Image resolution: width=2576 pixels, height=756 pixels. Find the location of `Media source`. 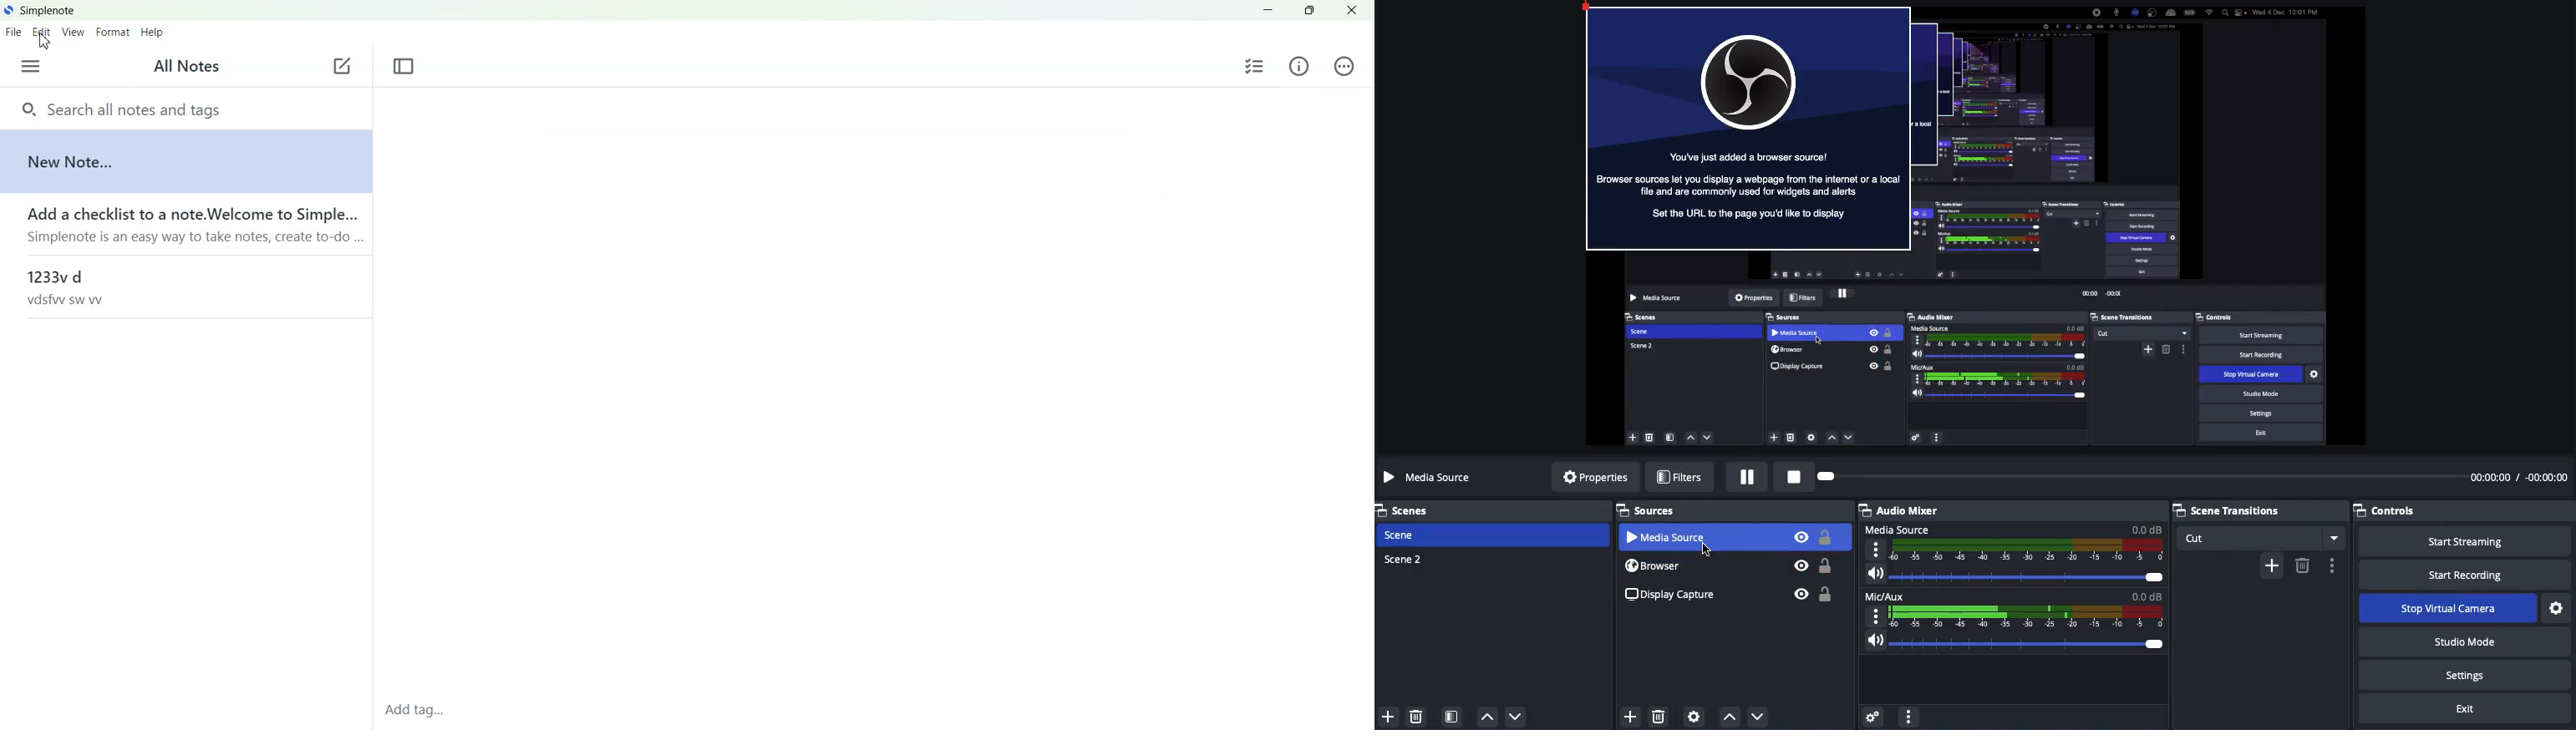

Media source is located at coordinates (1431, 479).